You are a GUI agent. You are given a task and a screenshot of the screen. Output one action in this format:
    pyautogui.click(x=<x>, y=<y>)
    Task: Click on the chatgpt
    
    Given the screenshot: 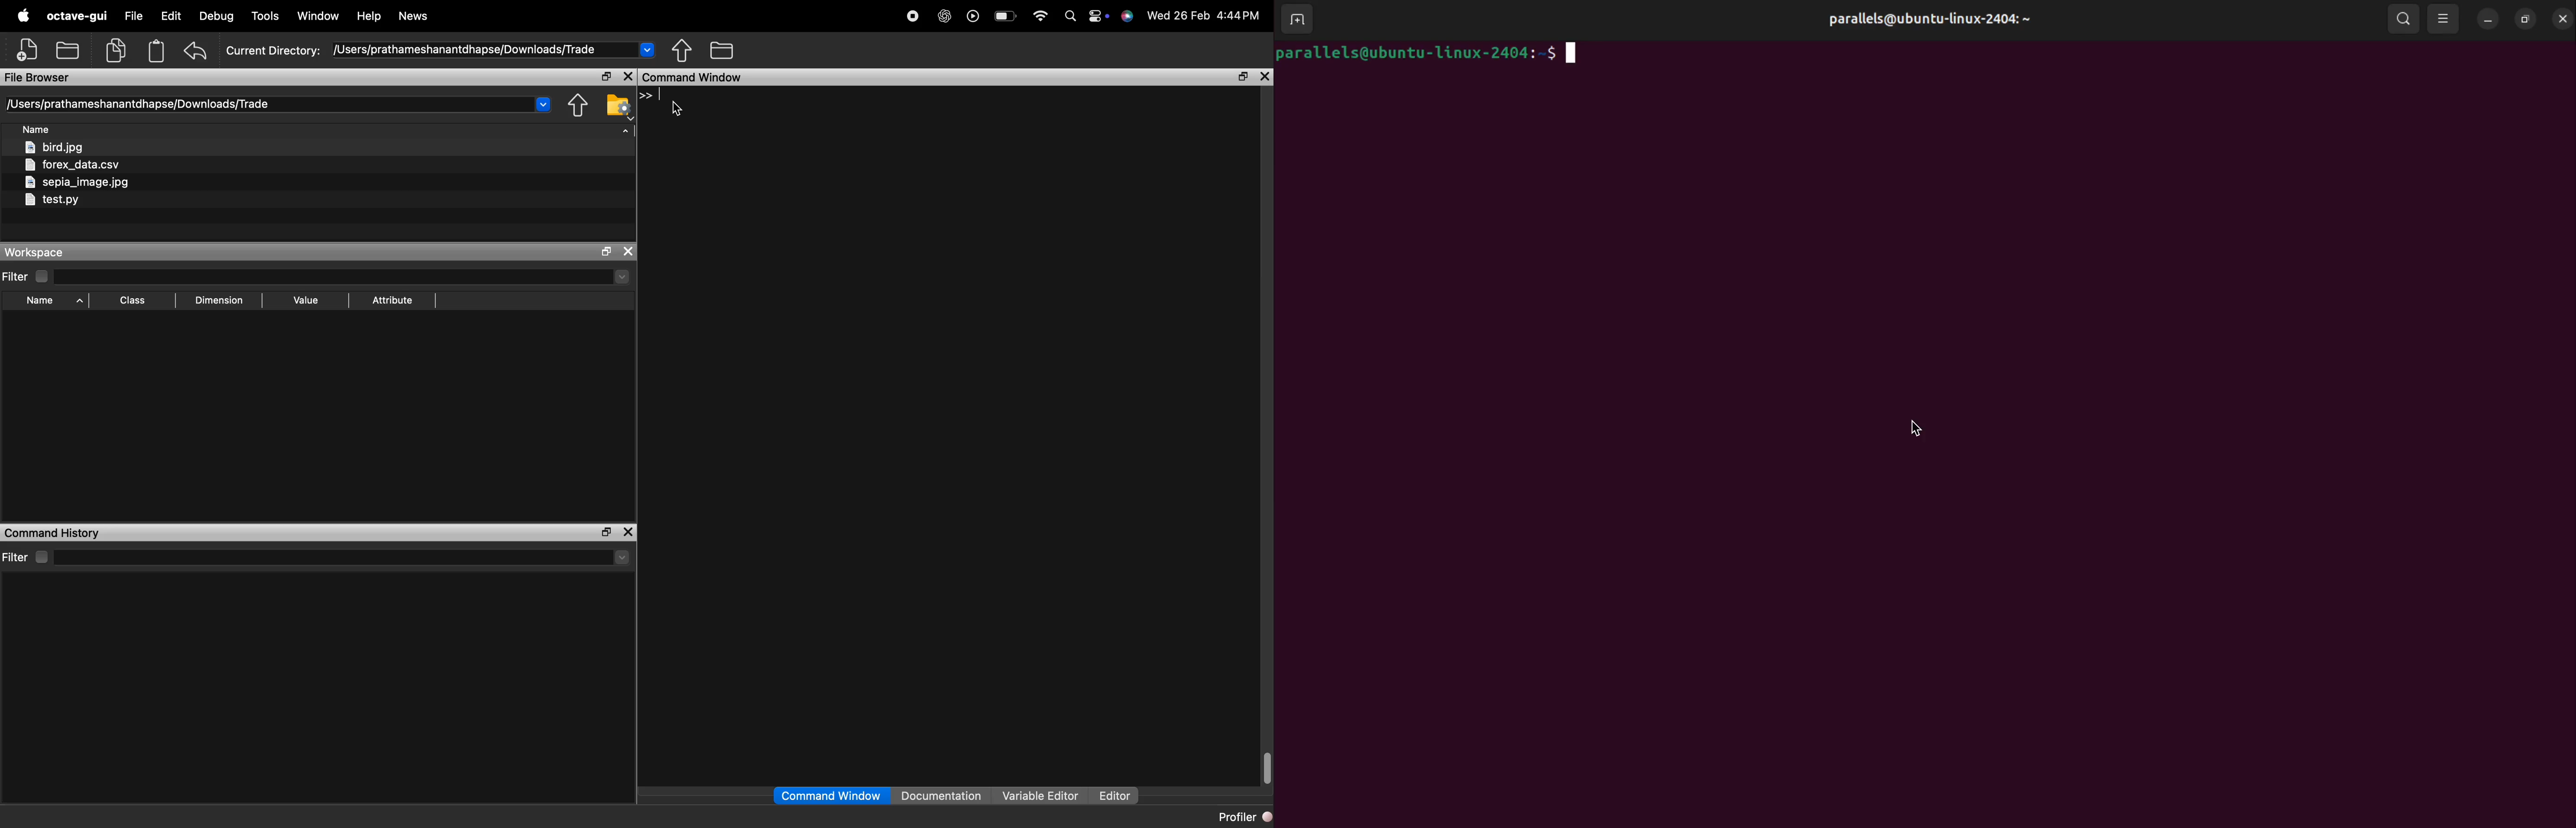 What is the action you would take?
    pyautogui.click(x=945, y=18)
    